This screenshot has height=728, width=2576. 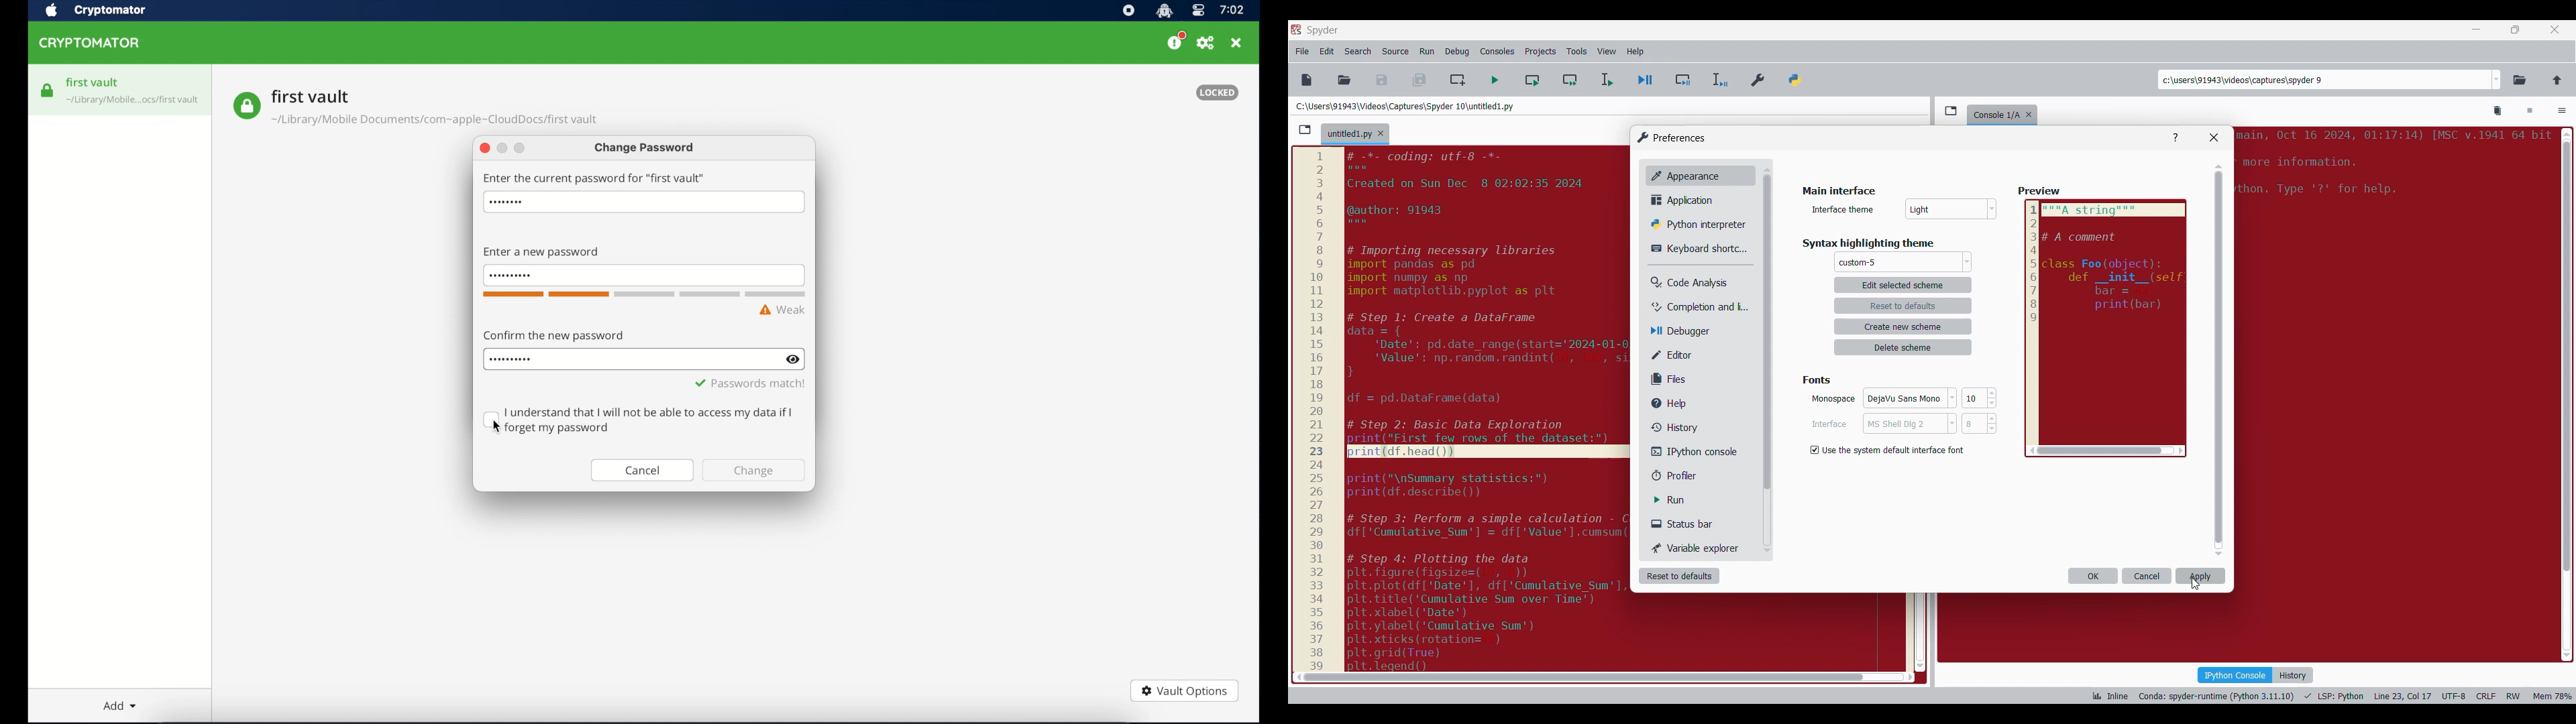 What do you see at coordinates (1395, 52) in the screenshot?
I see `Source menu` at bounding box center [1395, 52].